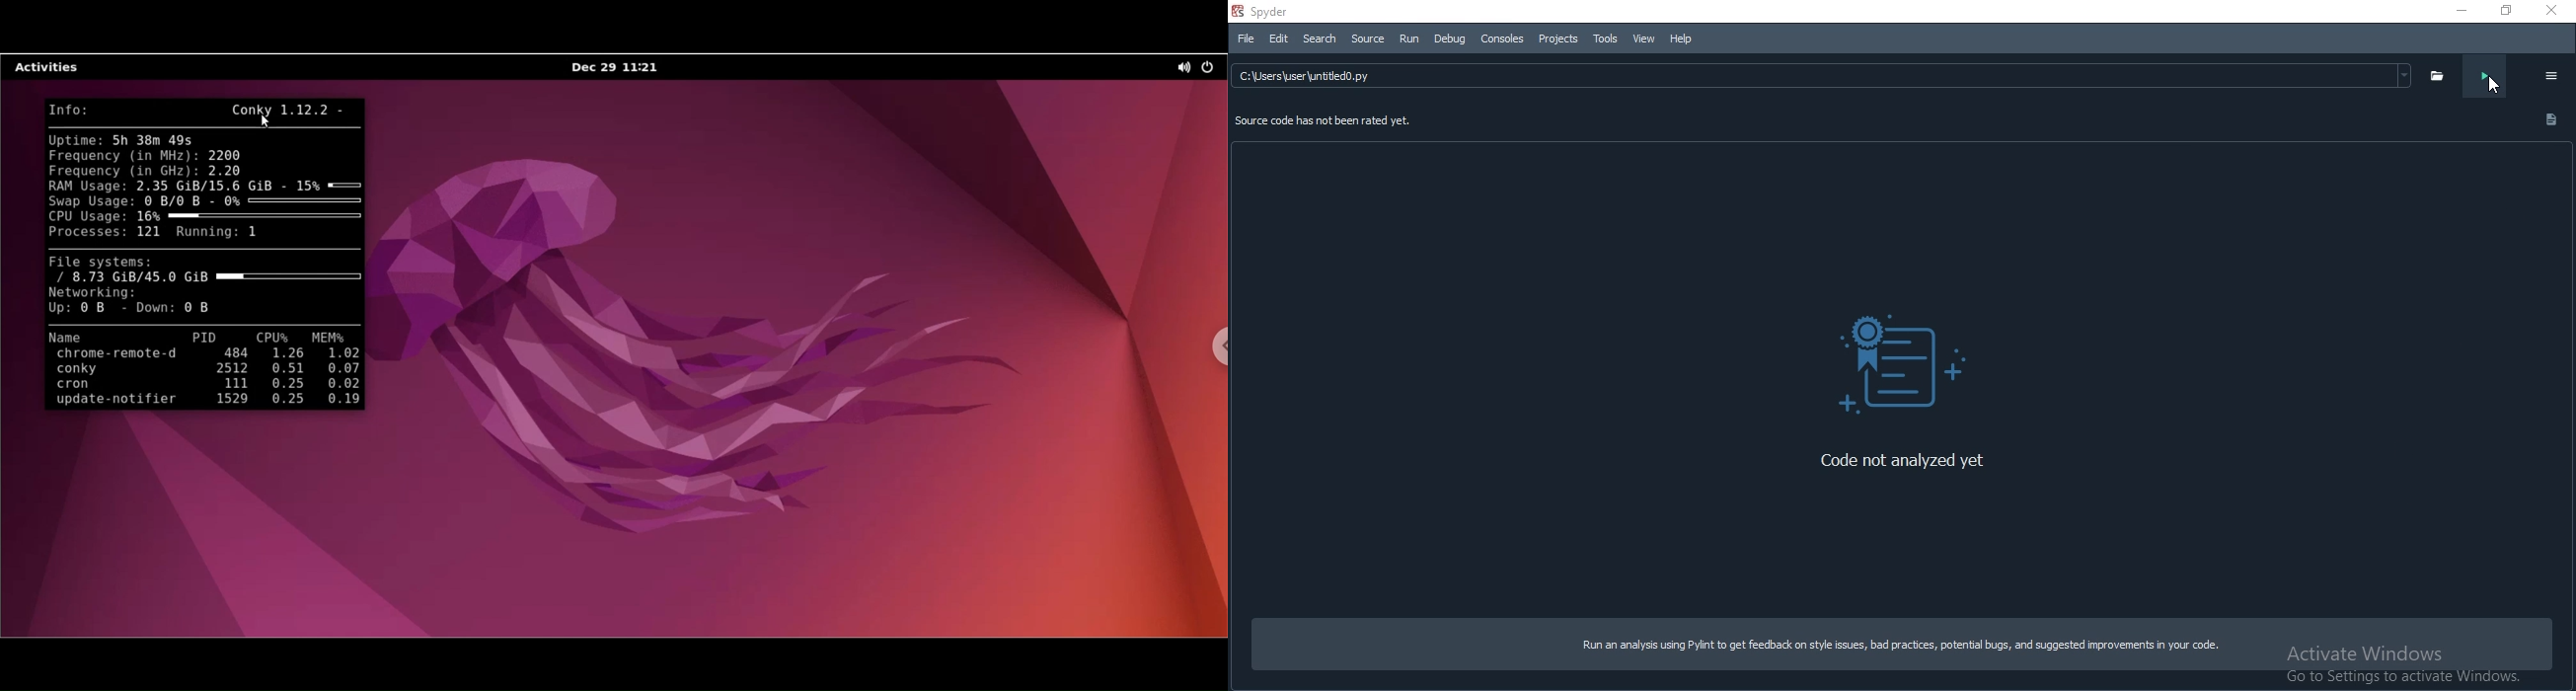 The image size is (2576, 700). I want to click on close, so click(2556, 10).